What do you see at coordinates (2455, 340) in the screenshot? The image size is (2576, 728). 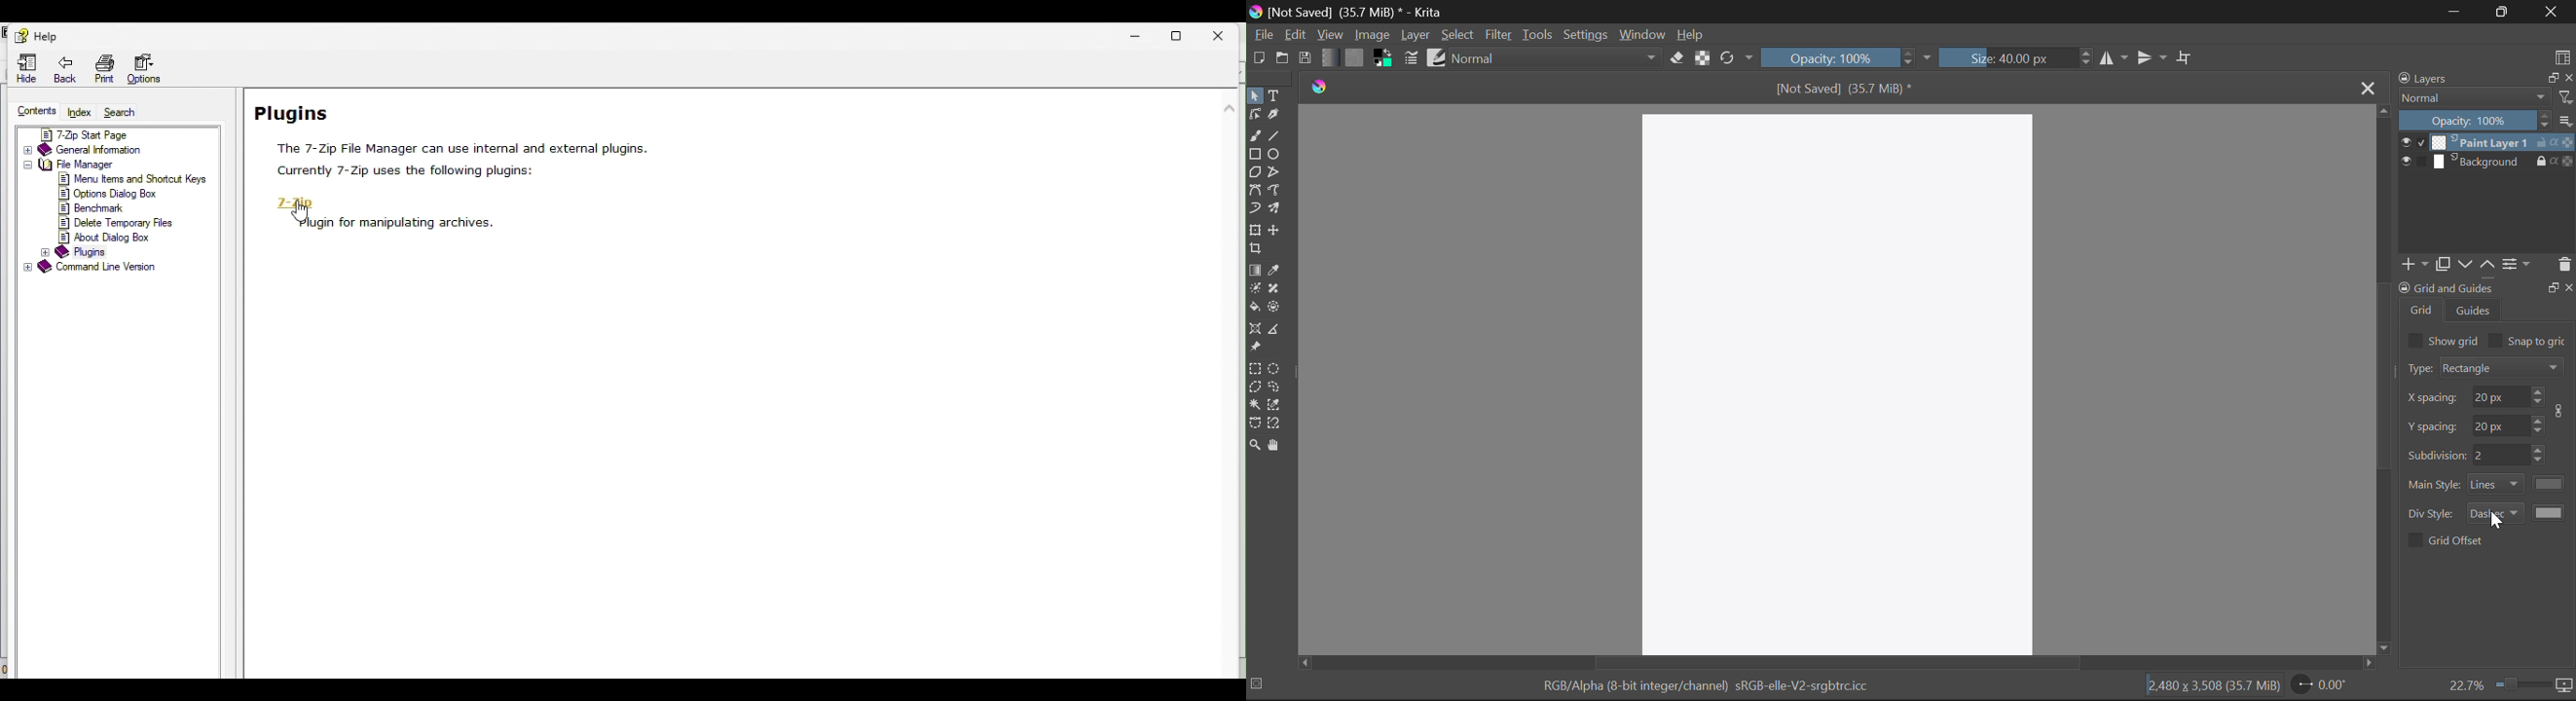 I see `show grid` at bounding box center [2455, 340].